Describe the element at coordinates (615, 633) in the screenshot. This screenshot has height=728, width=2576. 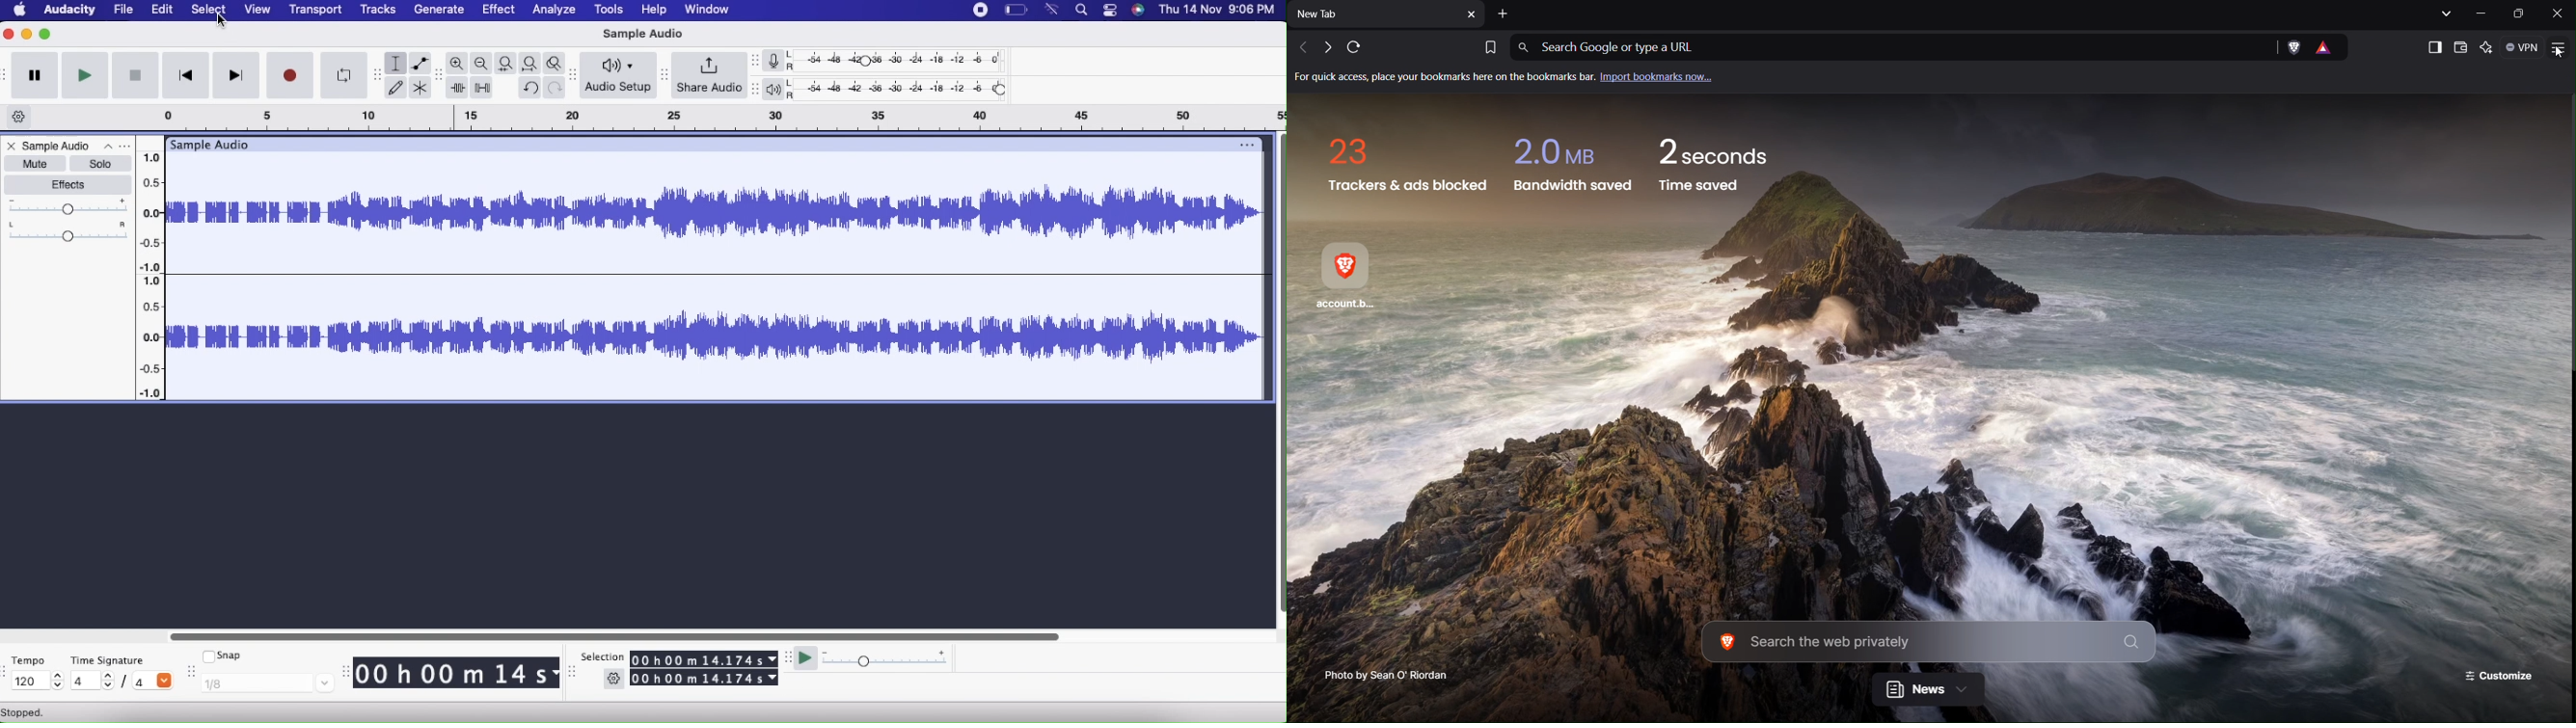
I see `Horizontal scroll bar` at that location.